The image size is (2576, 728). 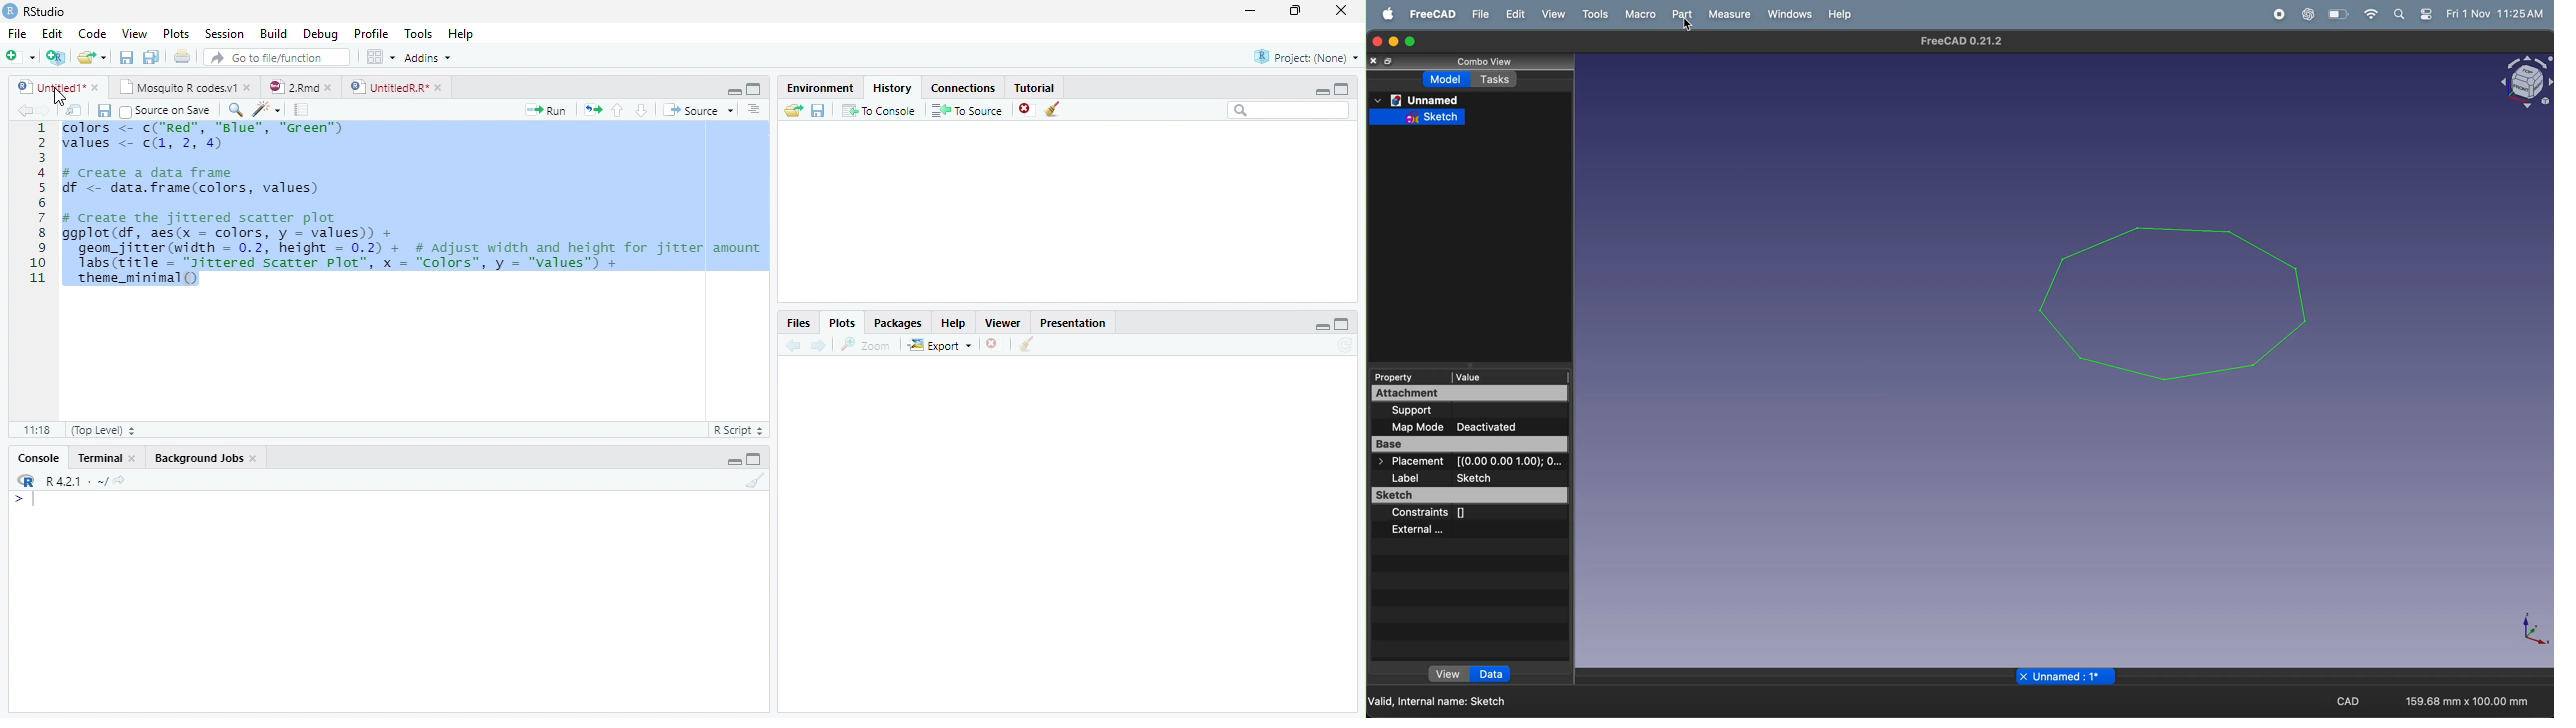 I want to click on Connections, so click(x=963, y=88).